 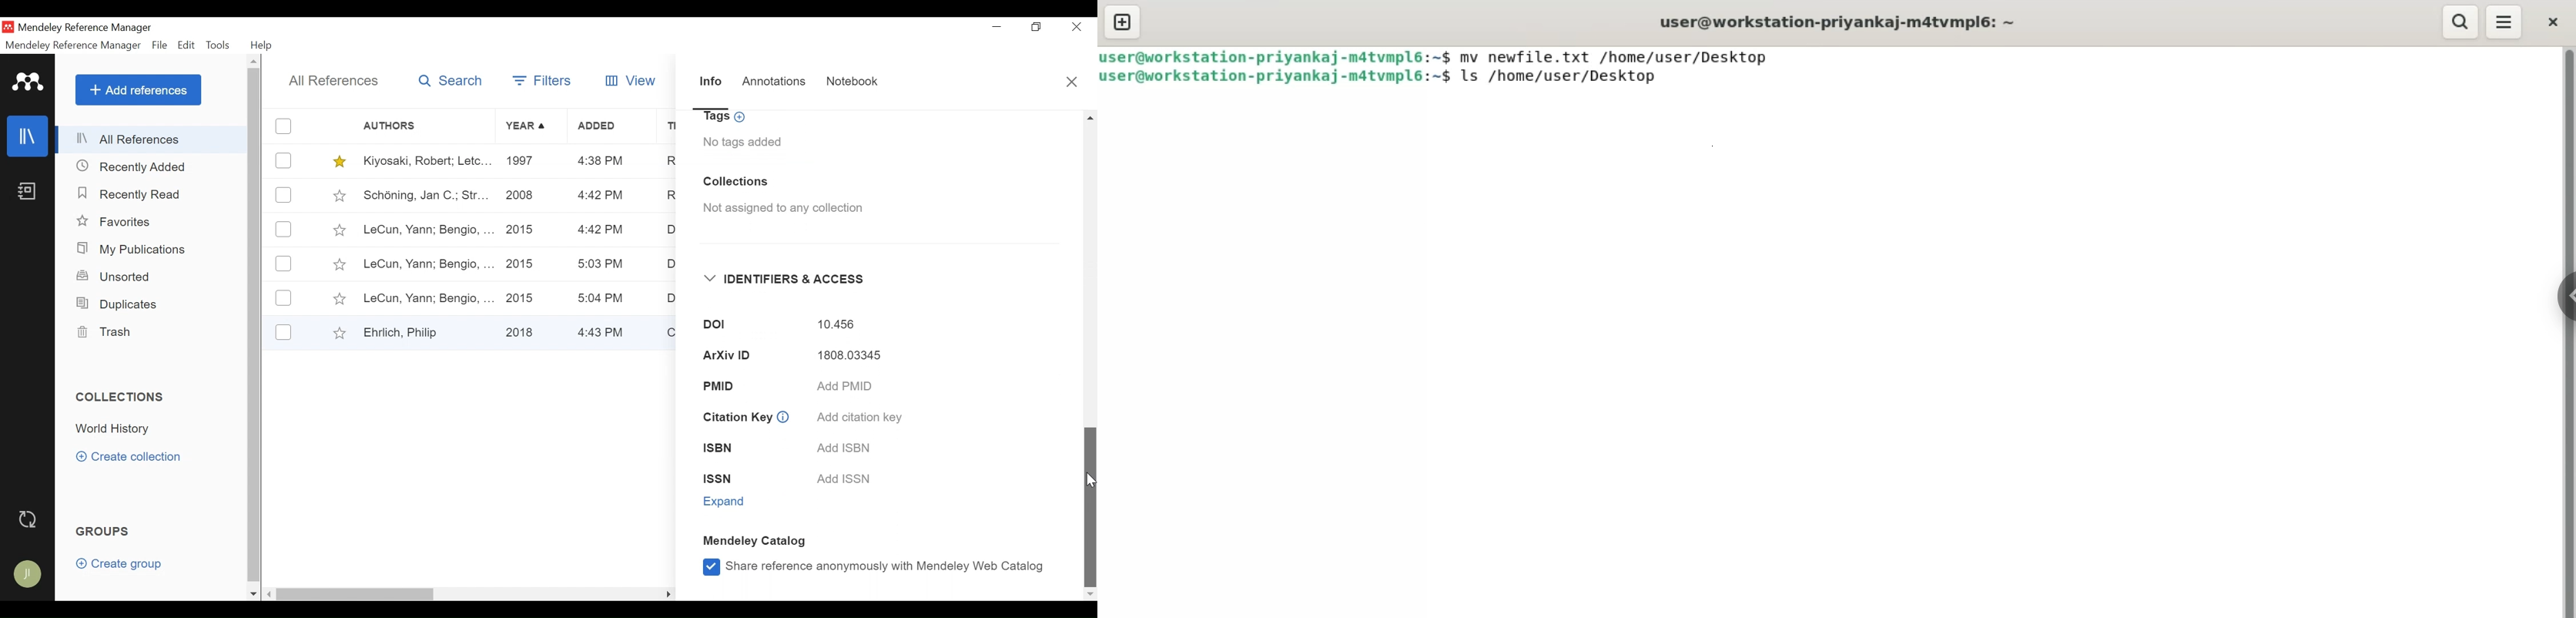 I want to click on new tab, so click(x=1121, y=22).